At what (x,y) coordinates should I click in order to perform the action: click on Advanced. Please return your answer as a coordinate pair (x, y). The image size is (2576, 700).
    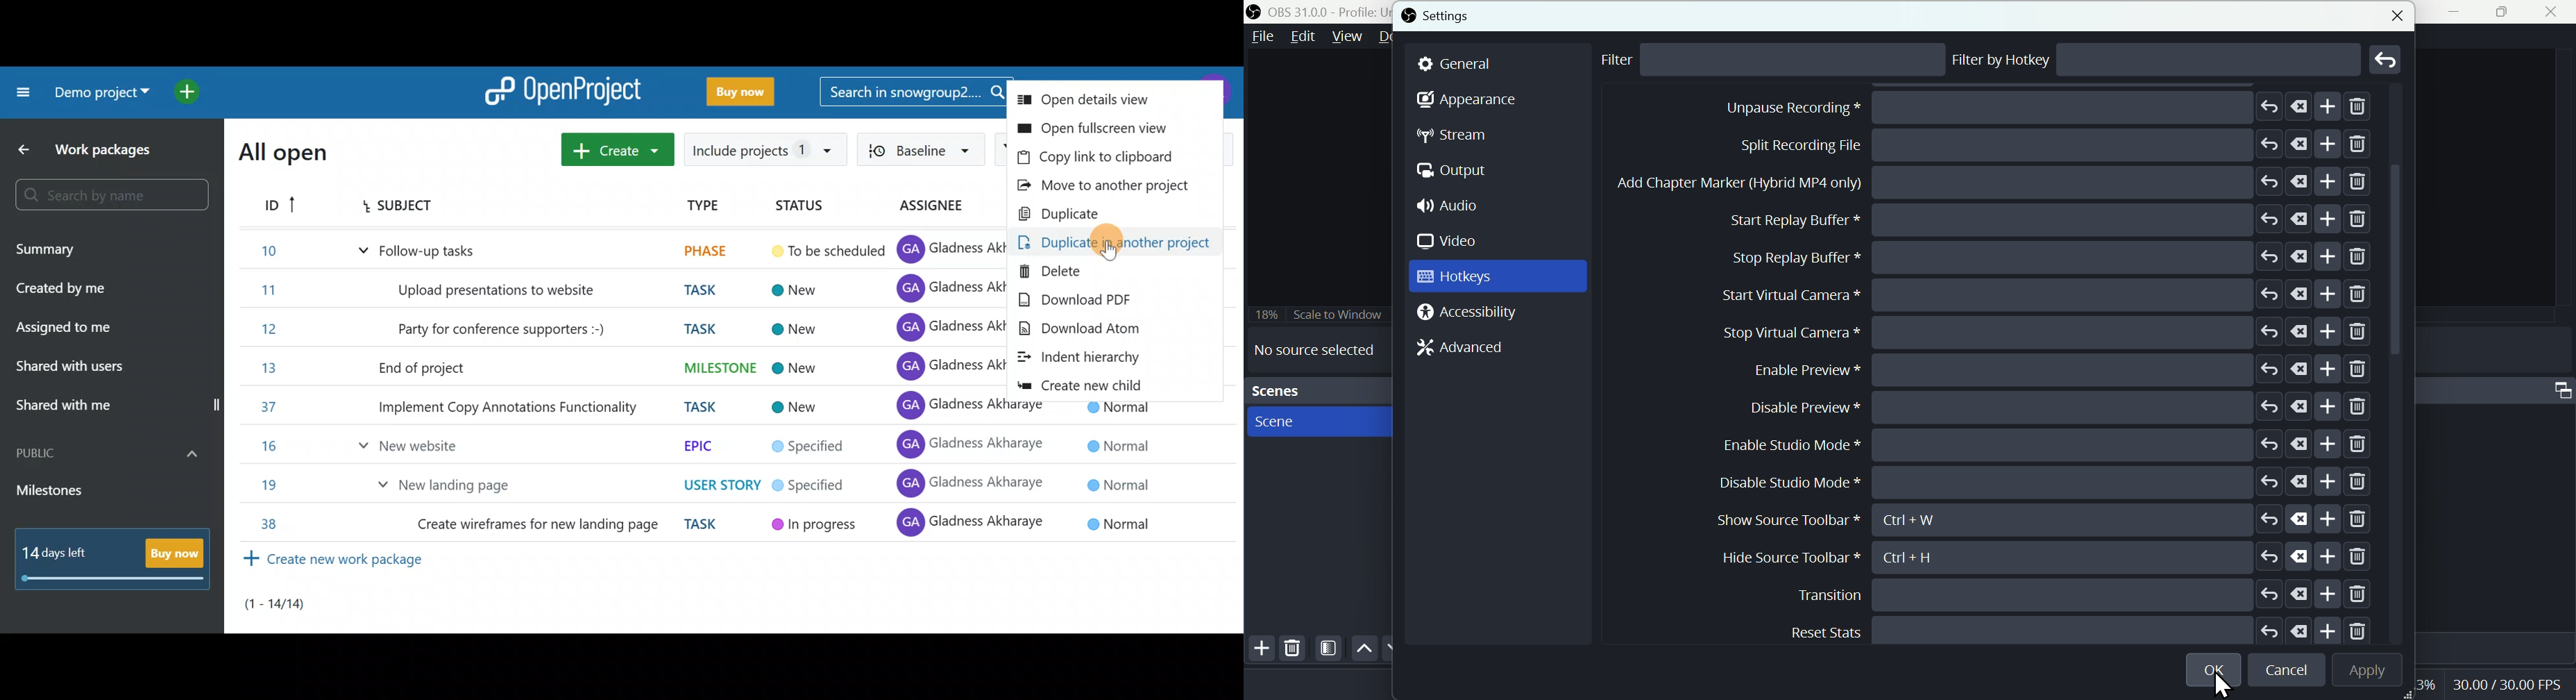
    Looking at the image, I should click on (1455, 351).